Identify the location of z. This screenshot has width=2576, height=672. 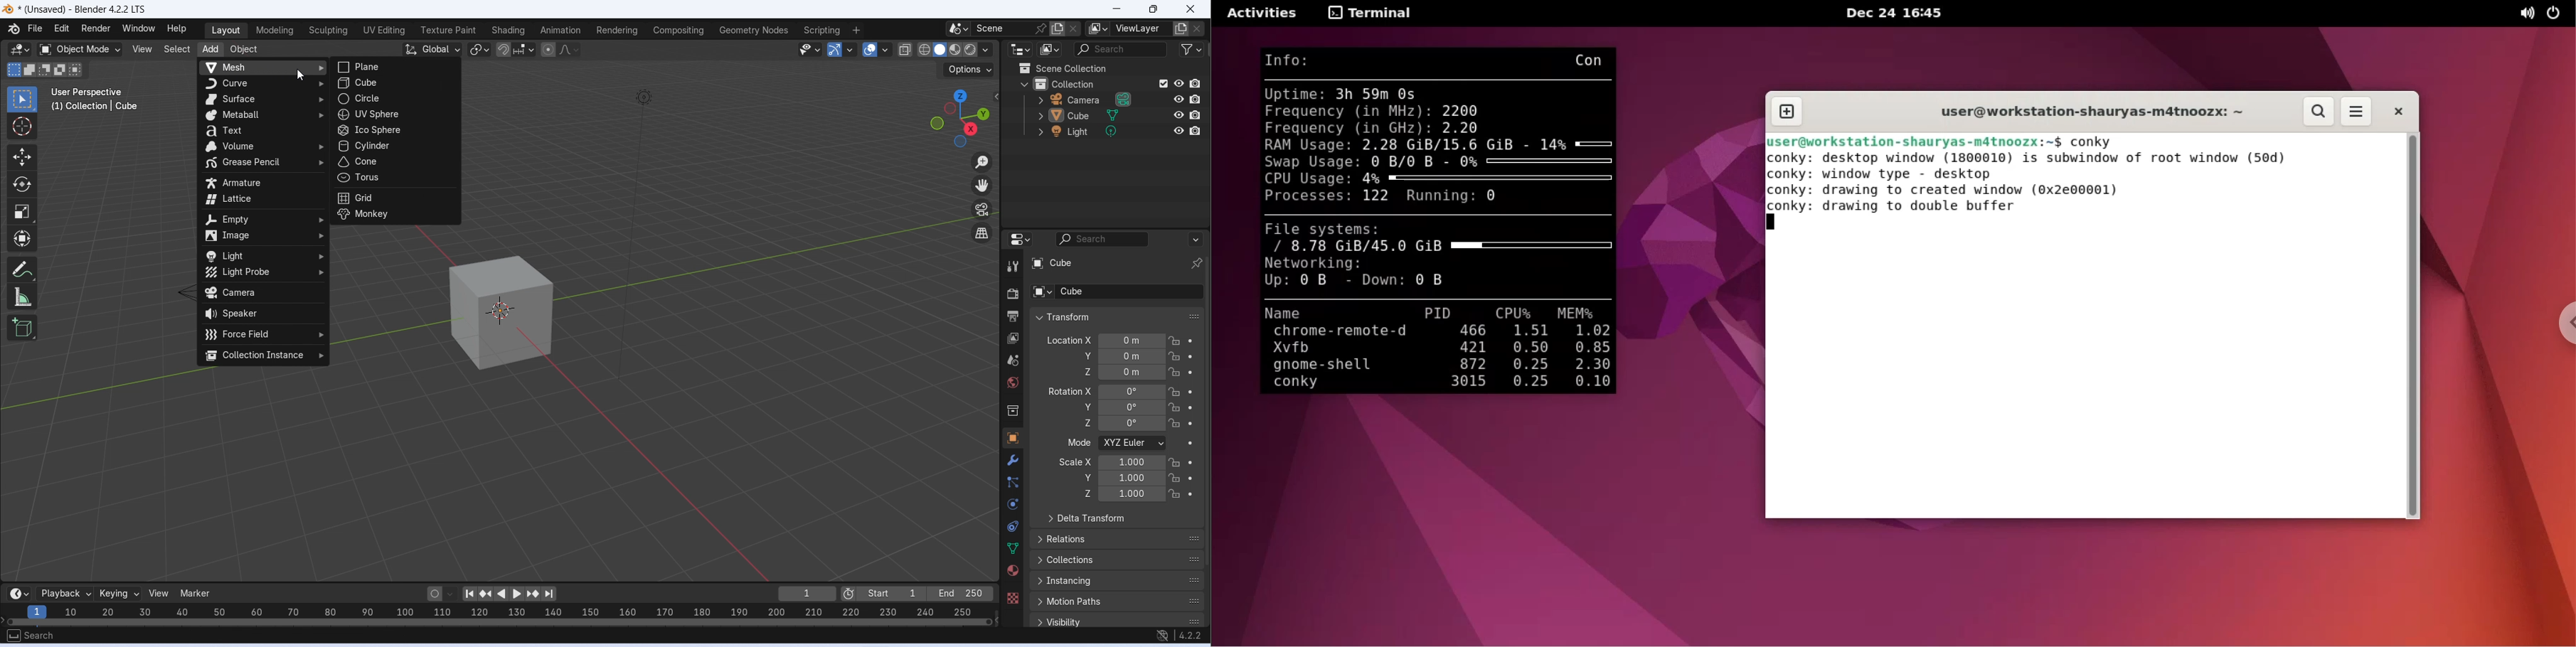
(1084, 371).